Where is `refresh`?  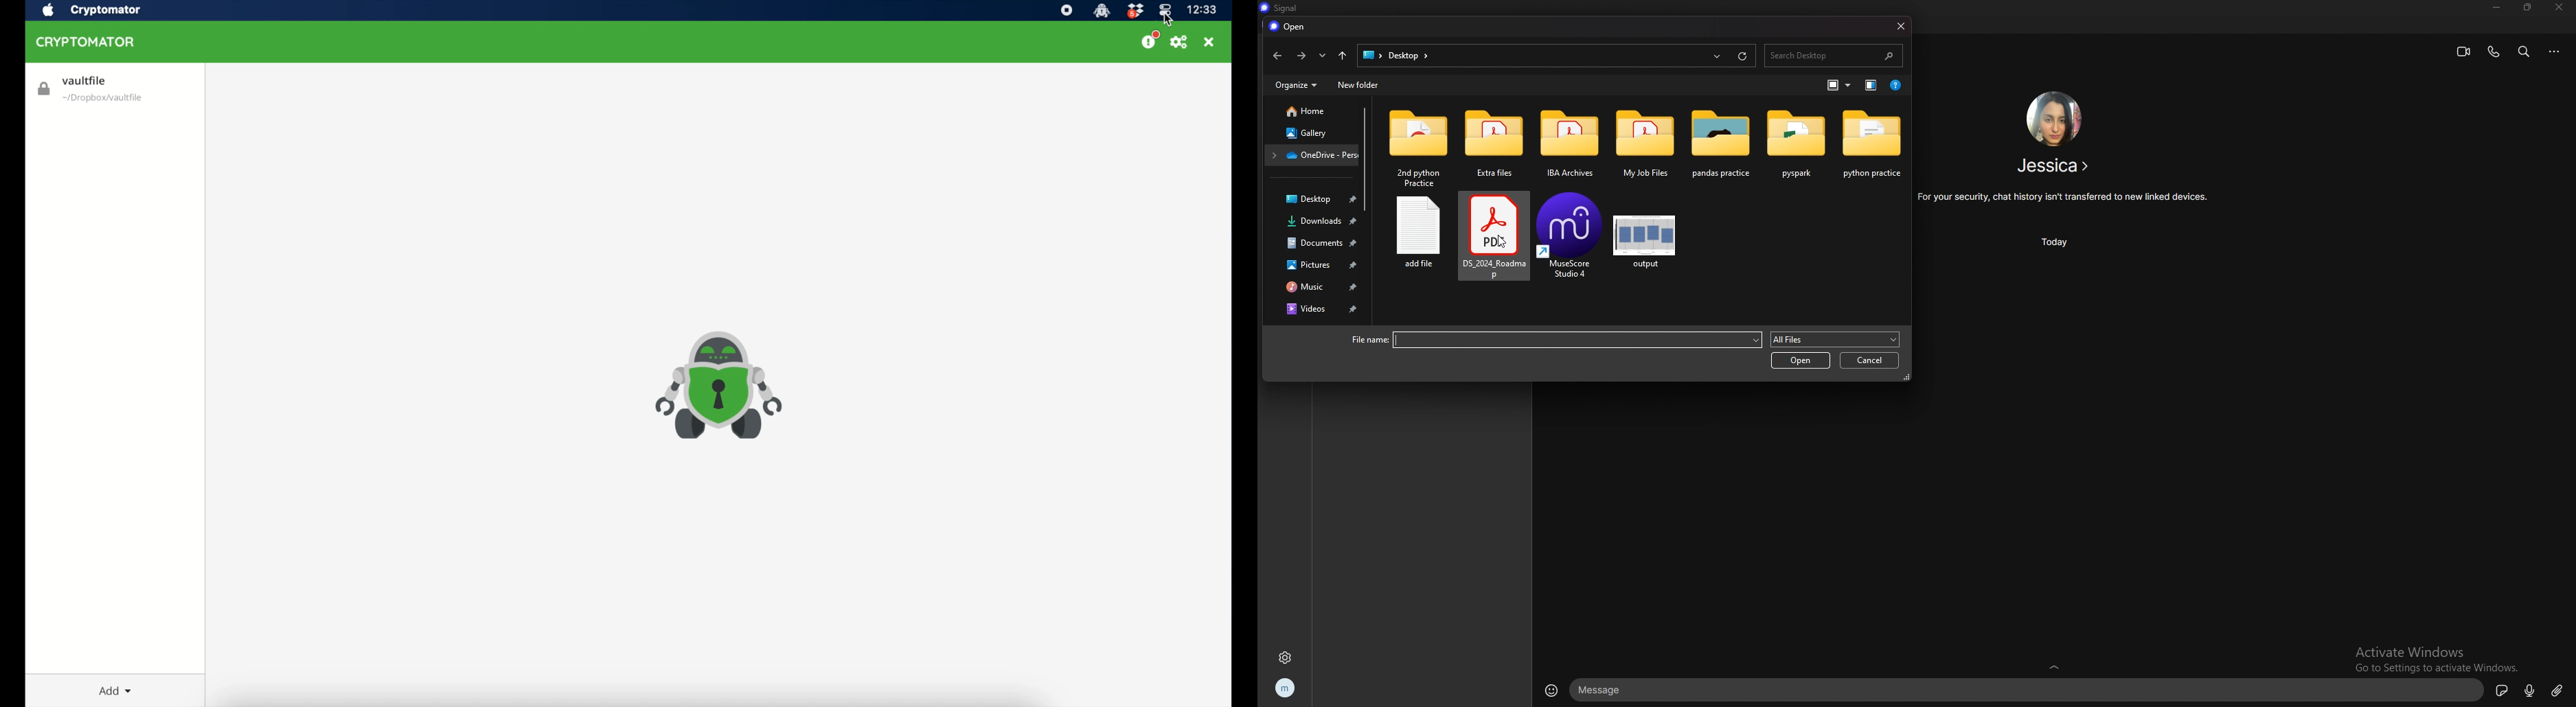 refresh is located at coordinates (1742, 55).